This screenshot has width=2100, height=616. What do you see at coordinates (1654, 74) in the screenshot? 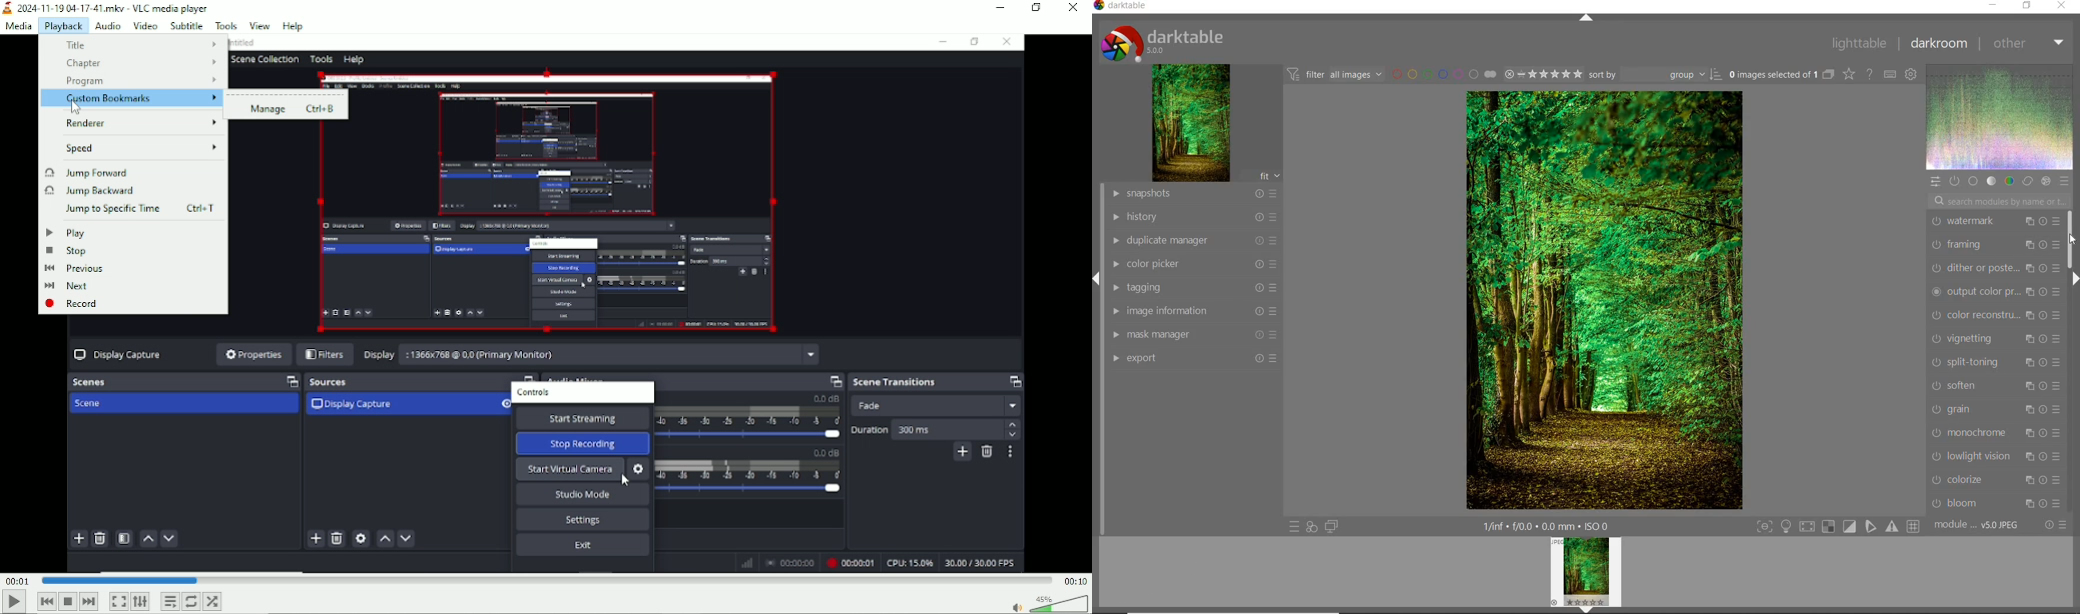
I see `SORT` at bounding box center [1654, 74].